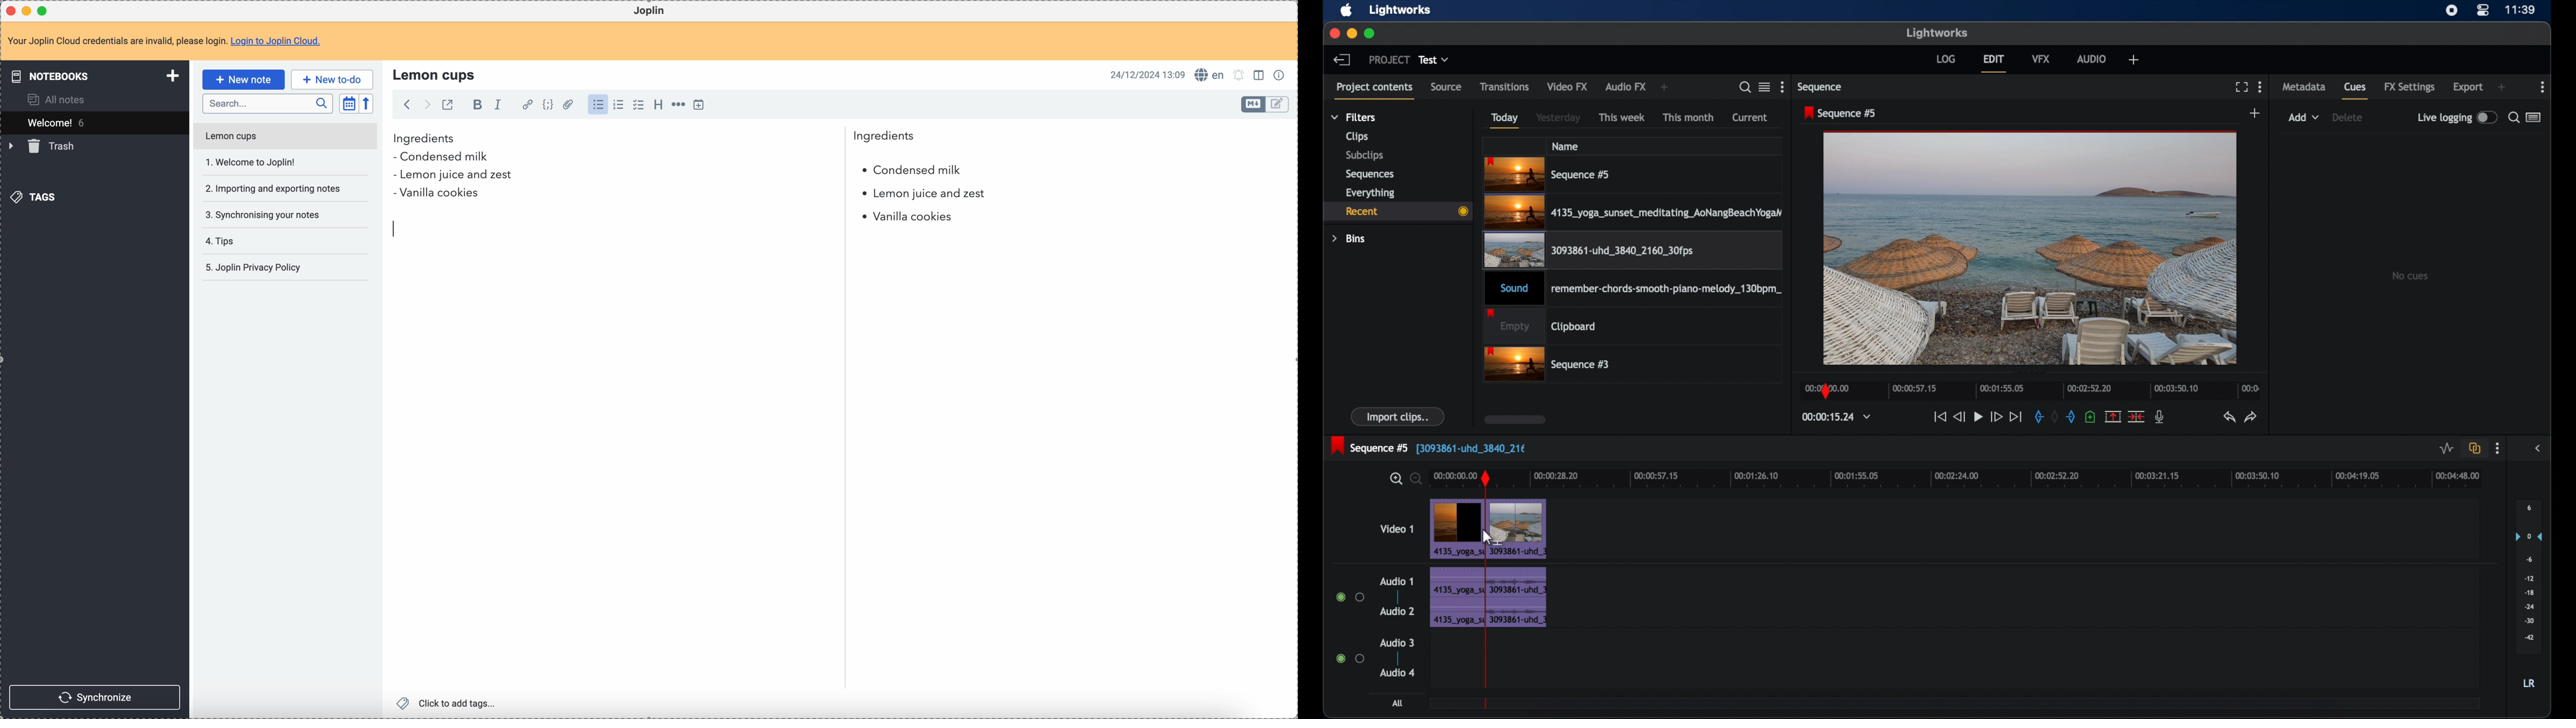  Describe the element at coordinates (1519, 597) in the screenshot. I see `audio clip` at that location.